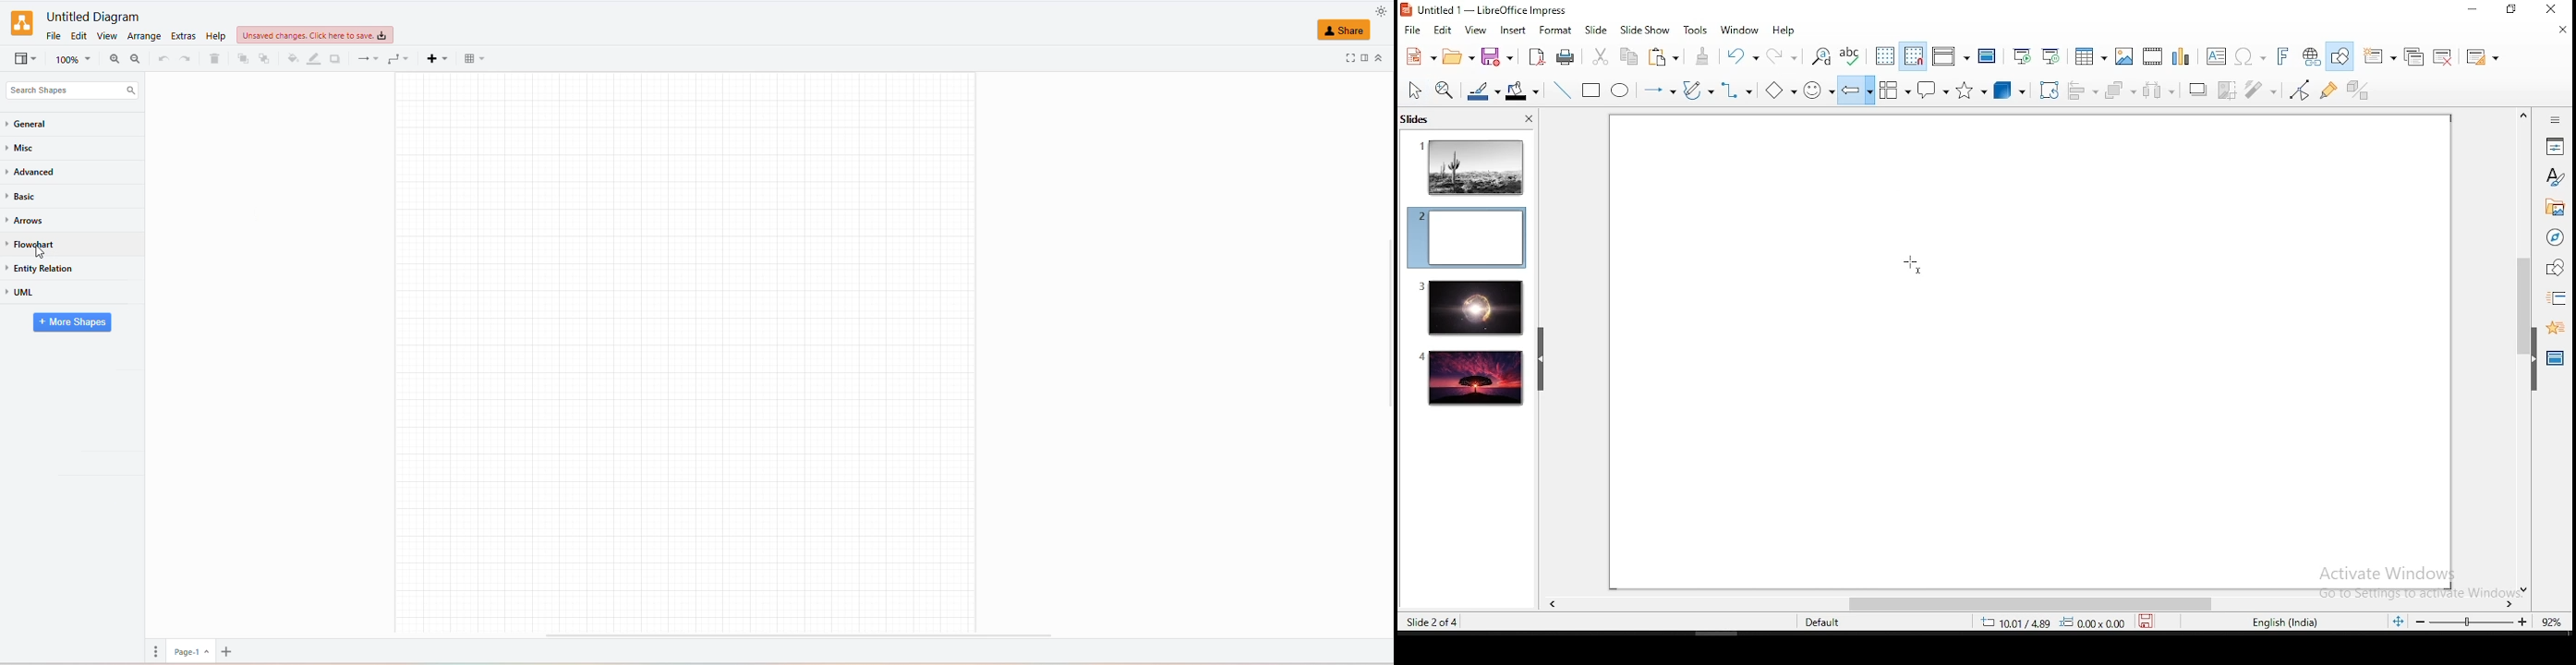  I want to click on EDIT, so click(184, 37).